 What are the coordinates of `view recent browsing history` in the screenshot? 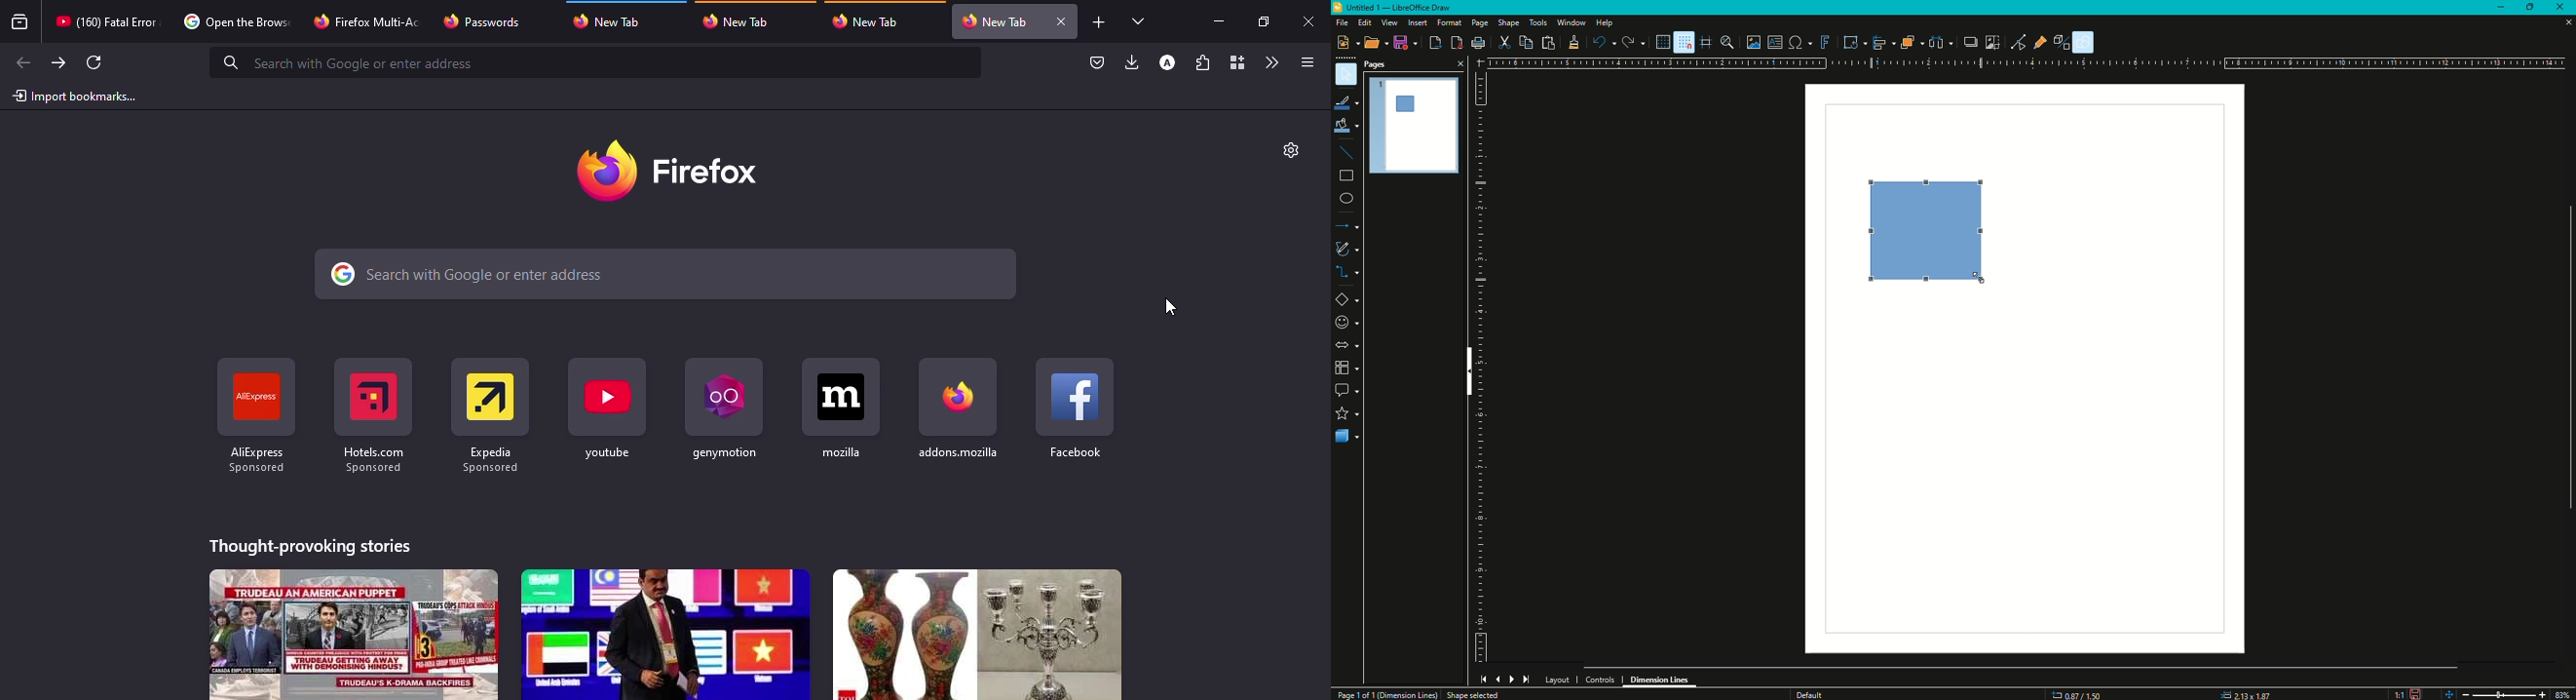 It's located at (20, 22).